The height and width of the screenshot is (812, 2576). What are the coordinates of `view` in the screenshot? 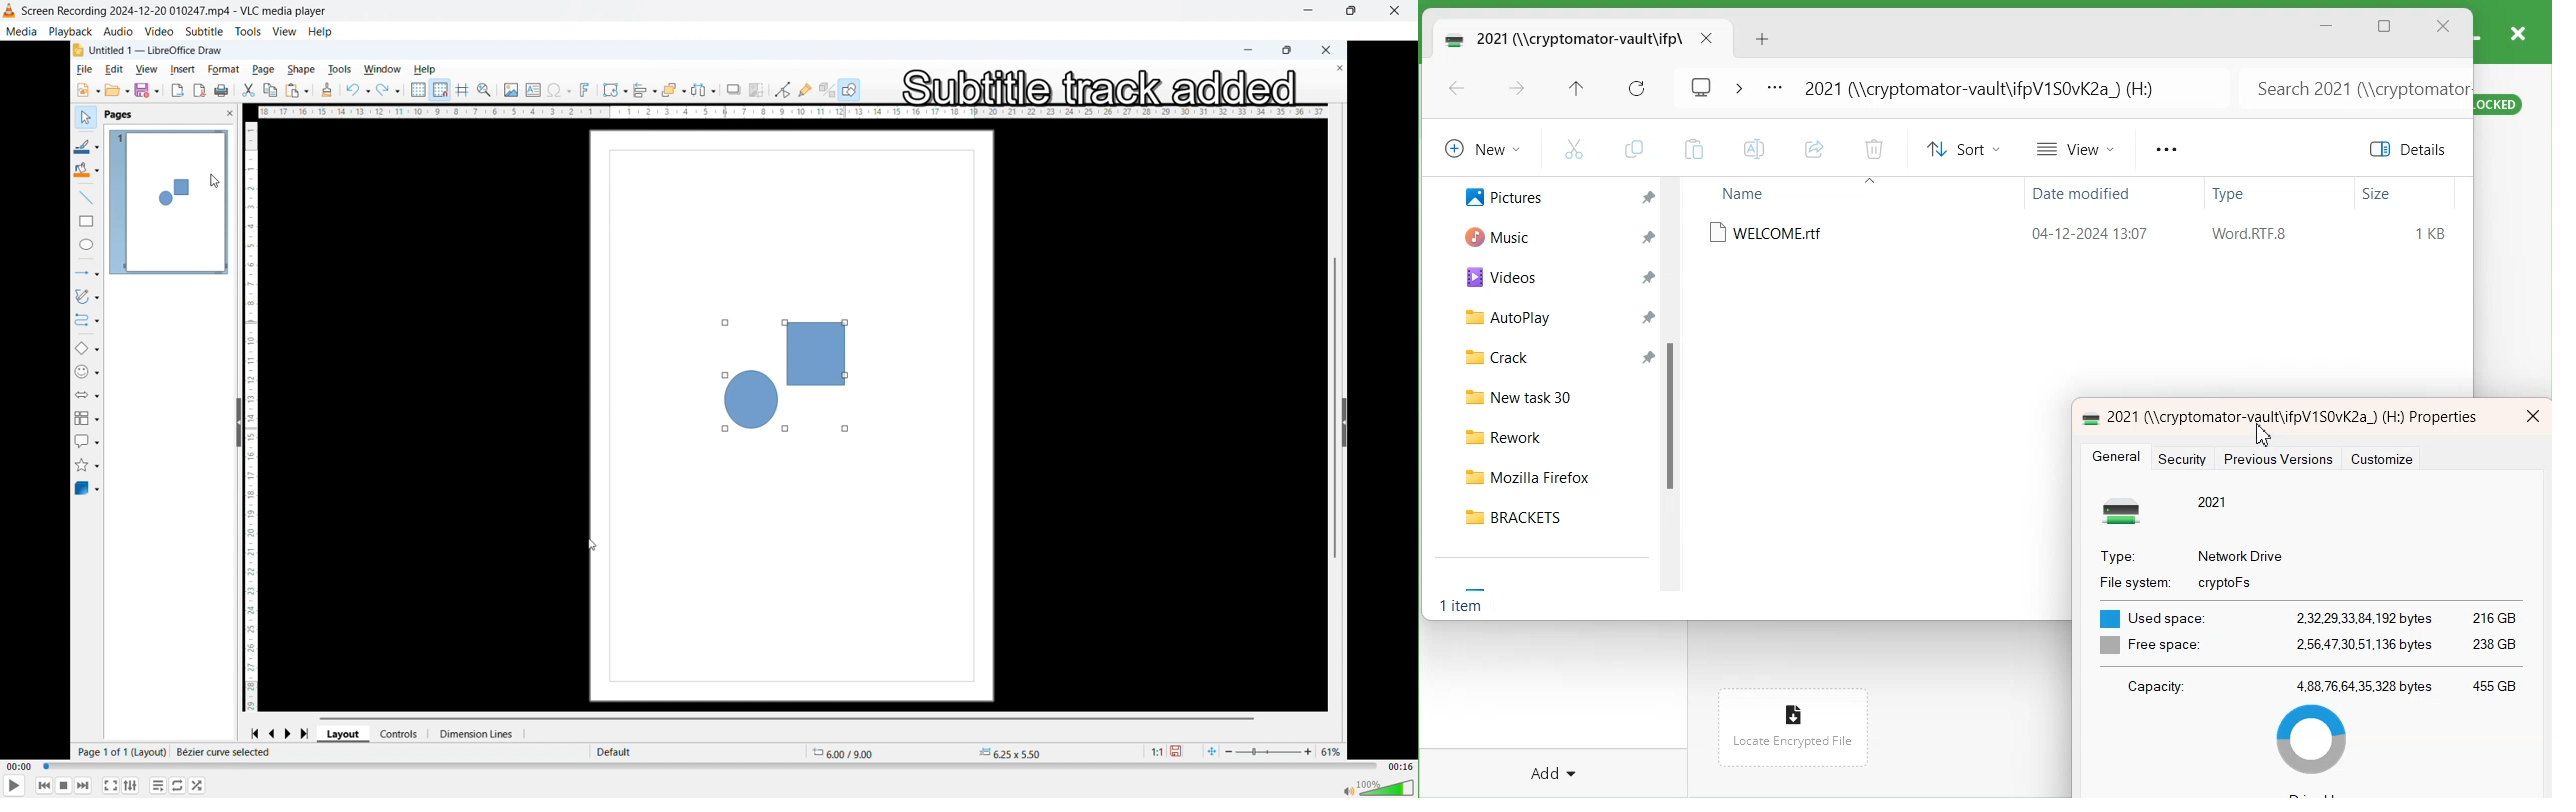 It's located at (146, 69).